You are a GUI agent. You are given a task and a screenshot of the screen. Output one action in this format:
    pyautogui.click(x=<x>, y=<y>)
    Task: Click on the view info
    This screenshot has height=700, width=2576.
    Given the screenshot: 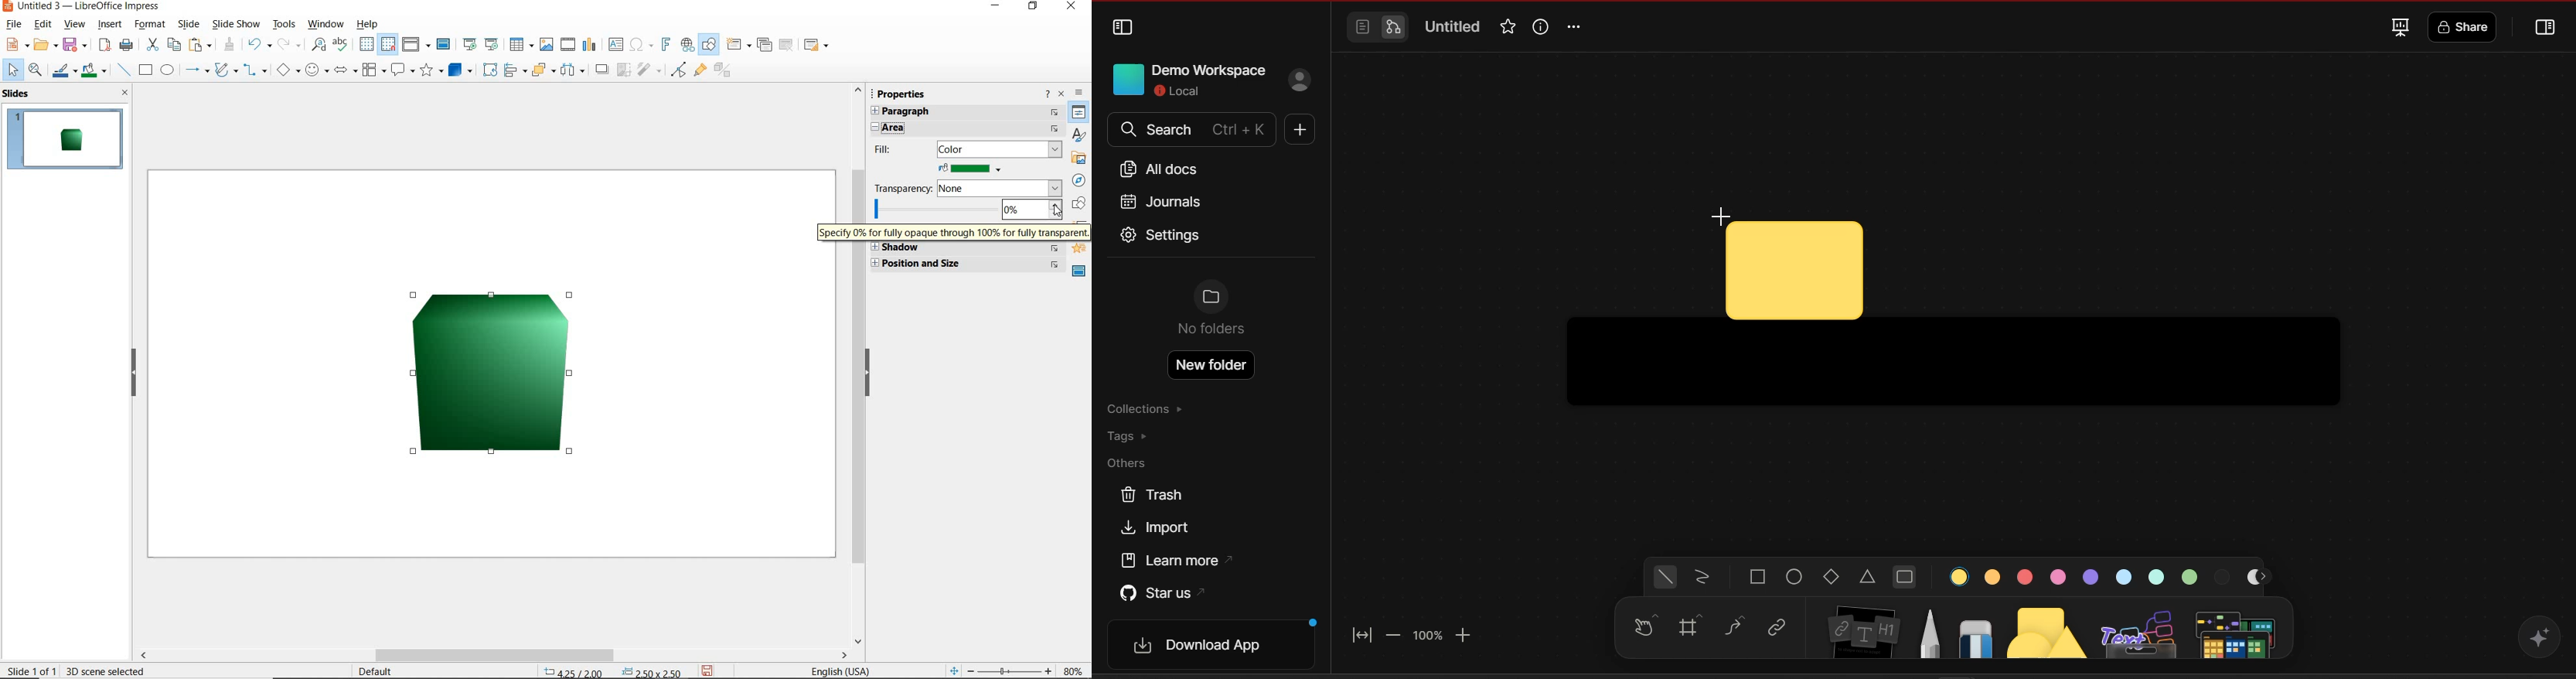 What is the action you would take?
    pyautogui.click(x=1538, y=26)
    